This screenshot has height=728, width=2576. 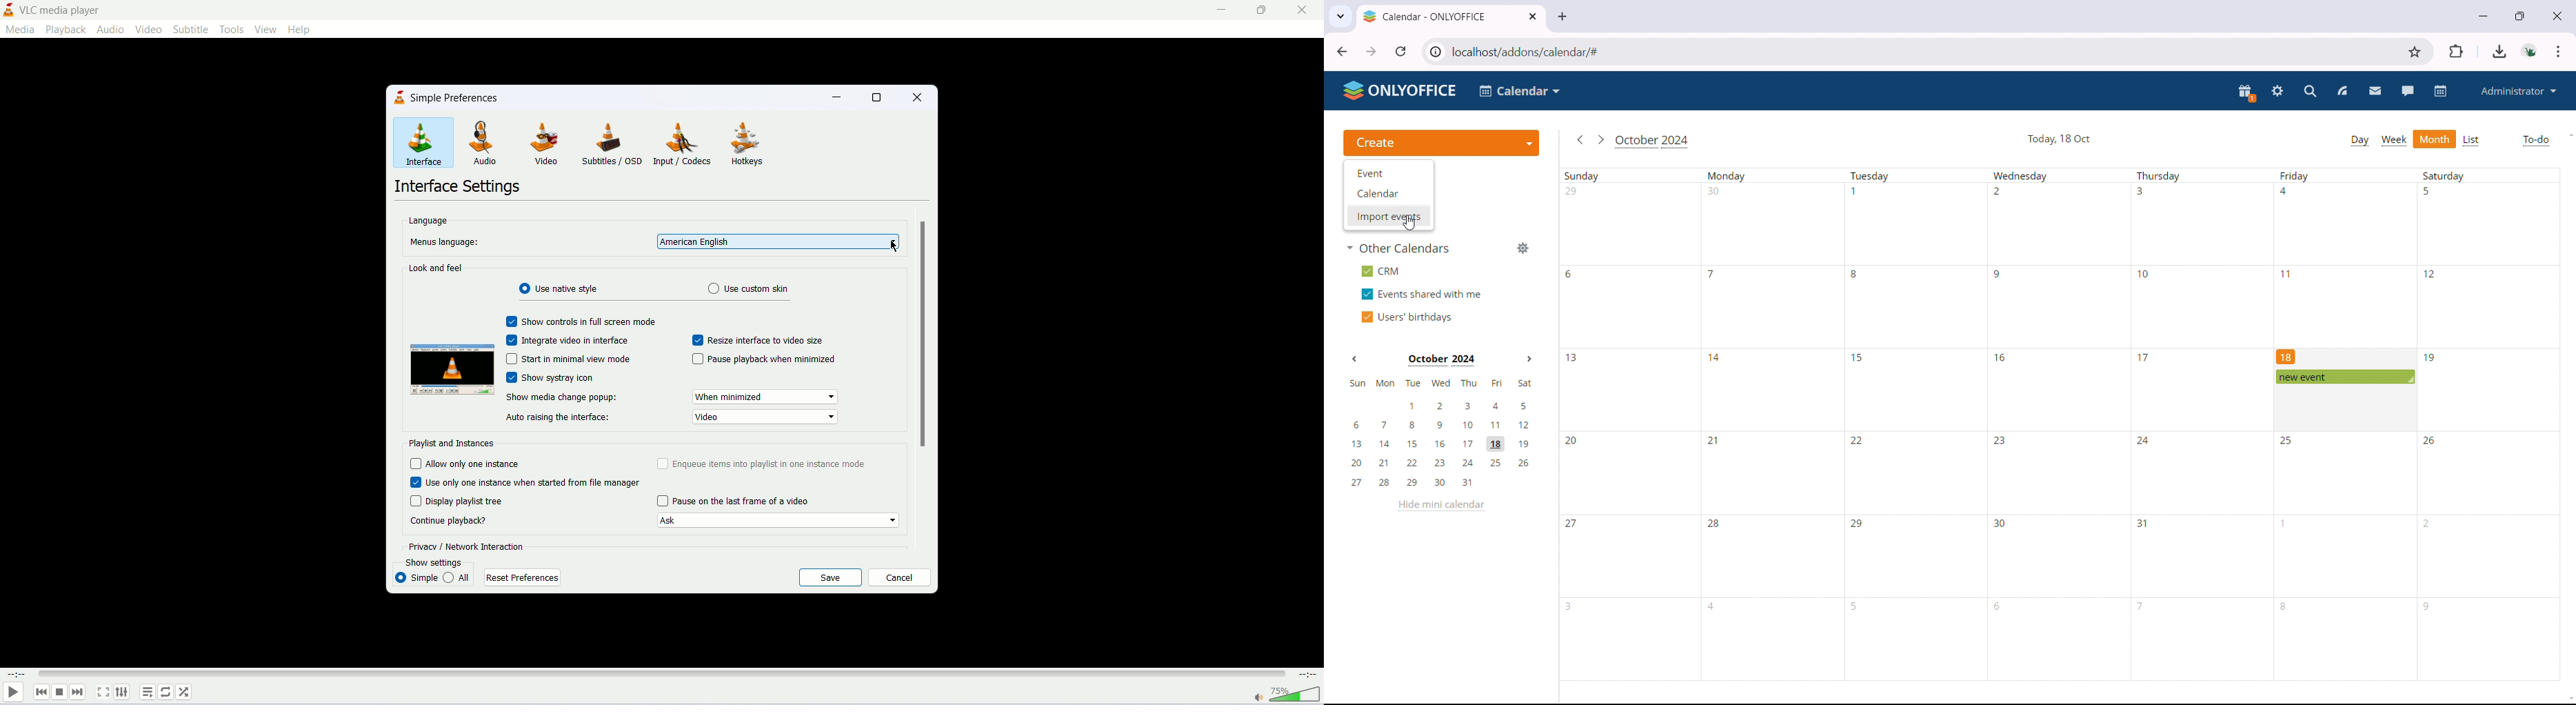 What do you see at coordinates (778, 521) in the screenshot?
I see `Continue playback options` at bounding box center [778, 521].